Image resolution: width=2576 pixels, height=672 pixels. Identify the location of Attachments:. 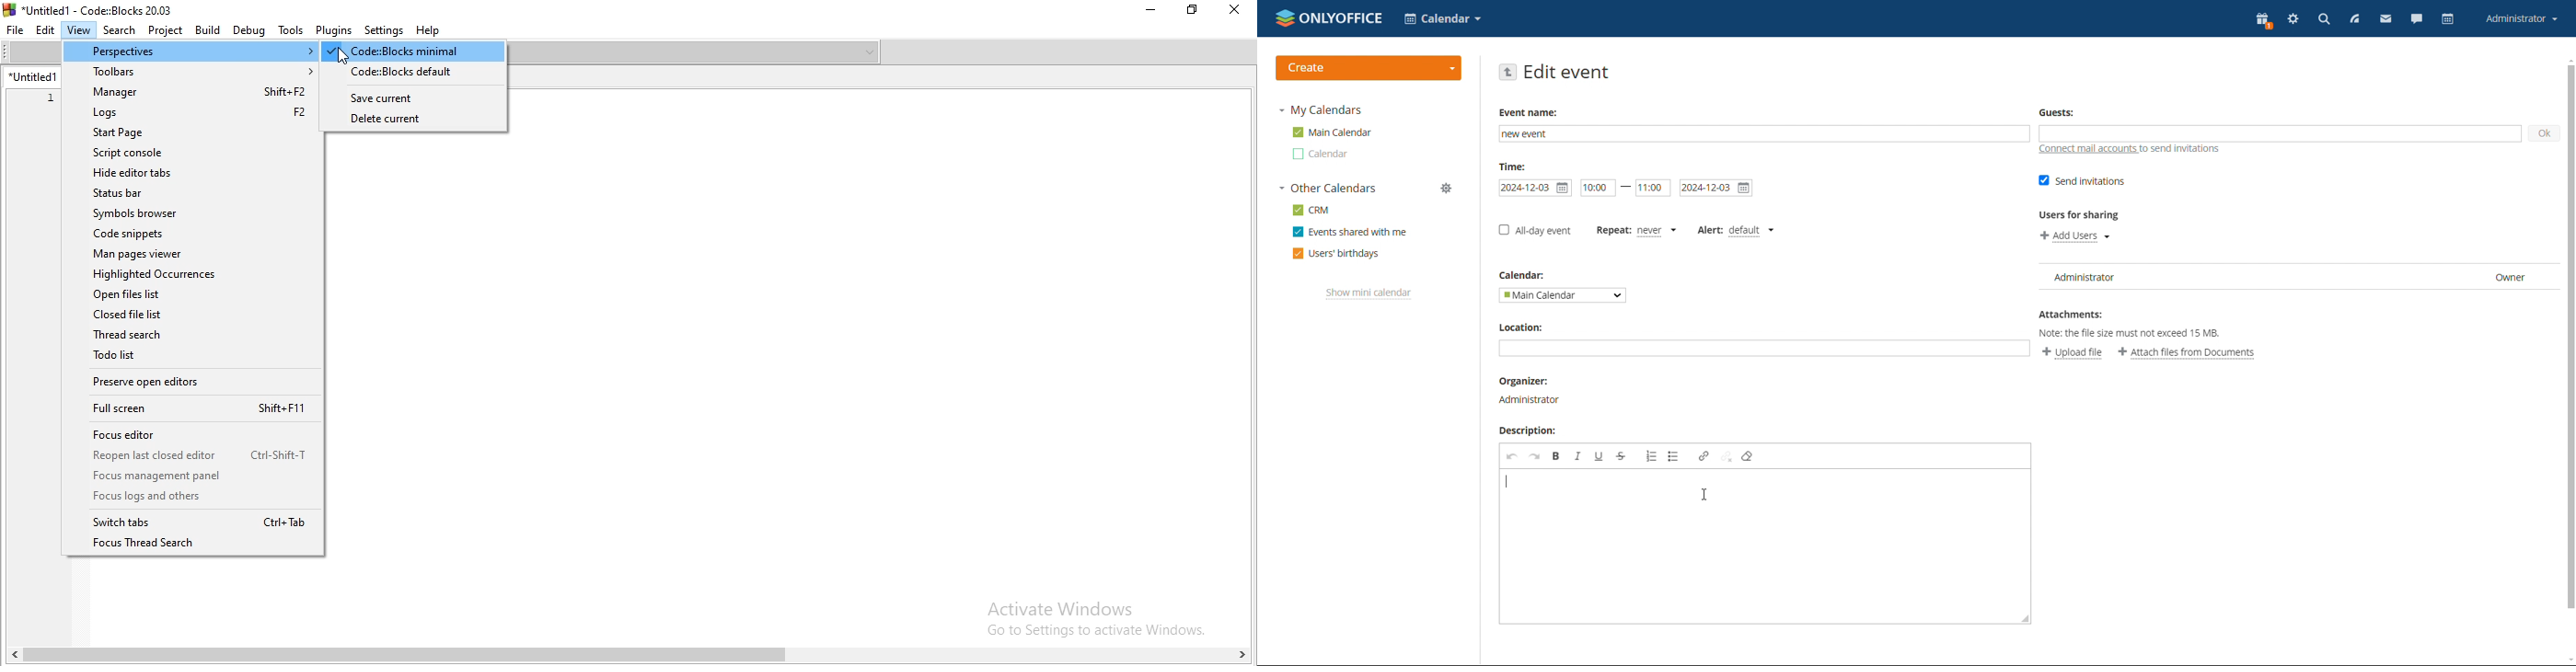
(2073, 312).